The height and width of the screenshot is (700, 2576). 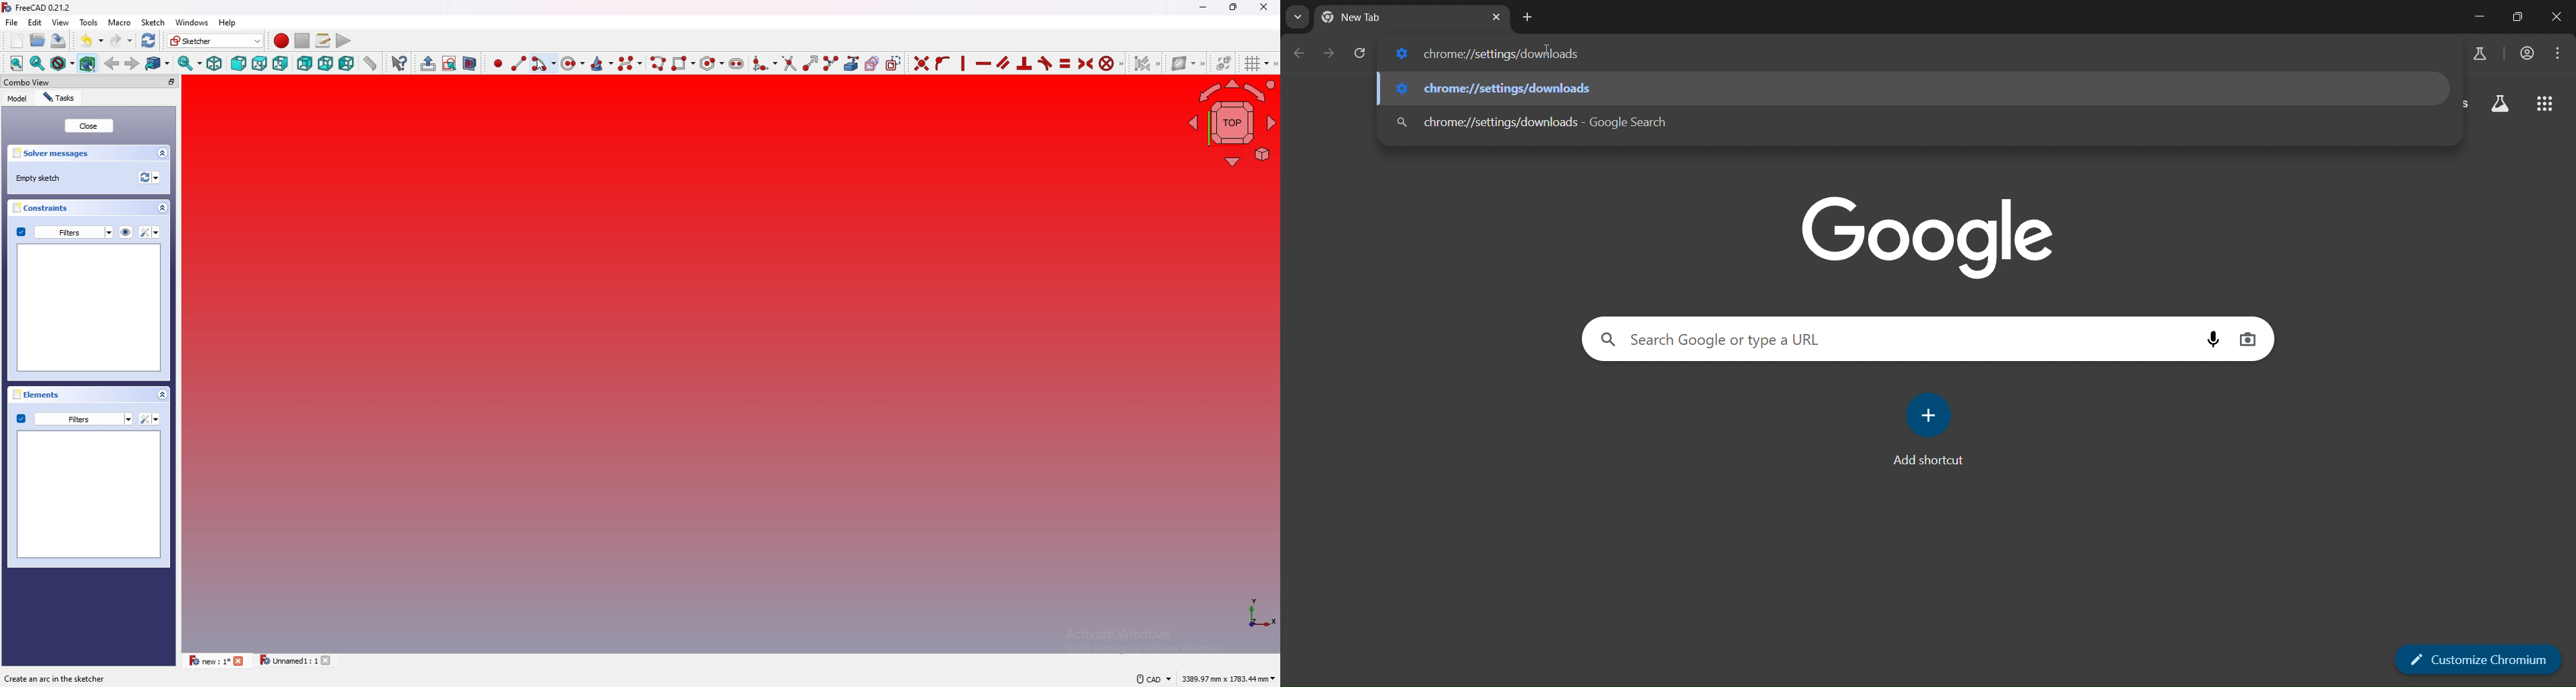 I want to click on chrome://settings/downloads, so click(x=1539, y=121).